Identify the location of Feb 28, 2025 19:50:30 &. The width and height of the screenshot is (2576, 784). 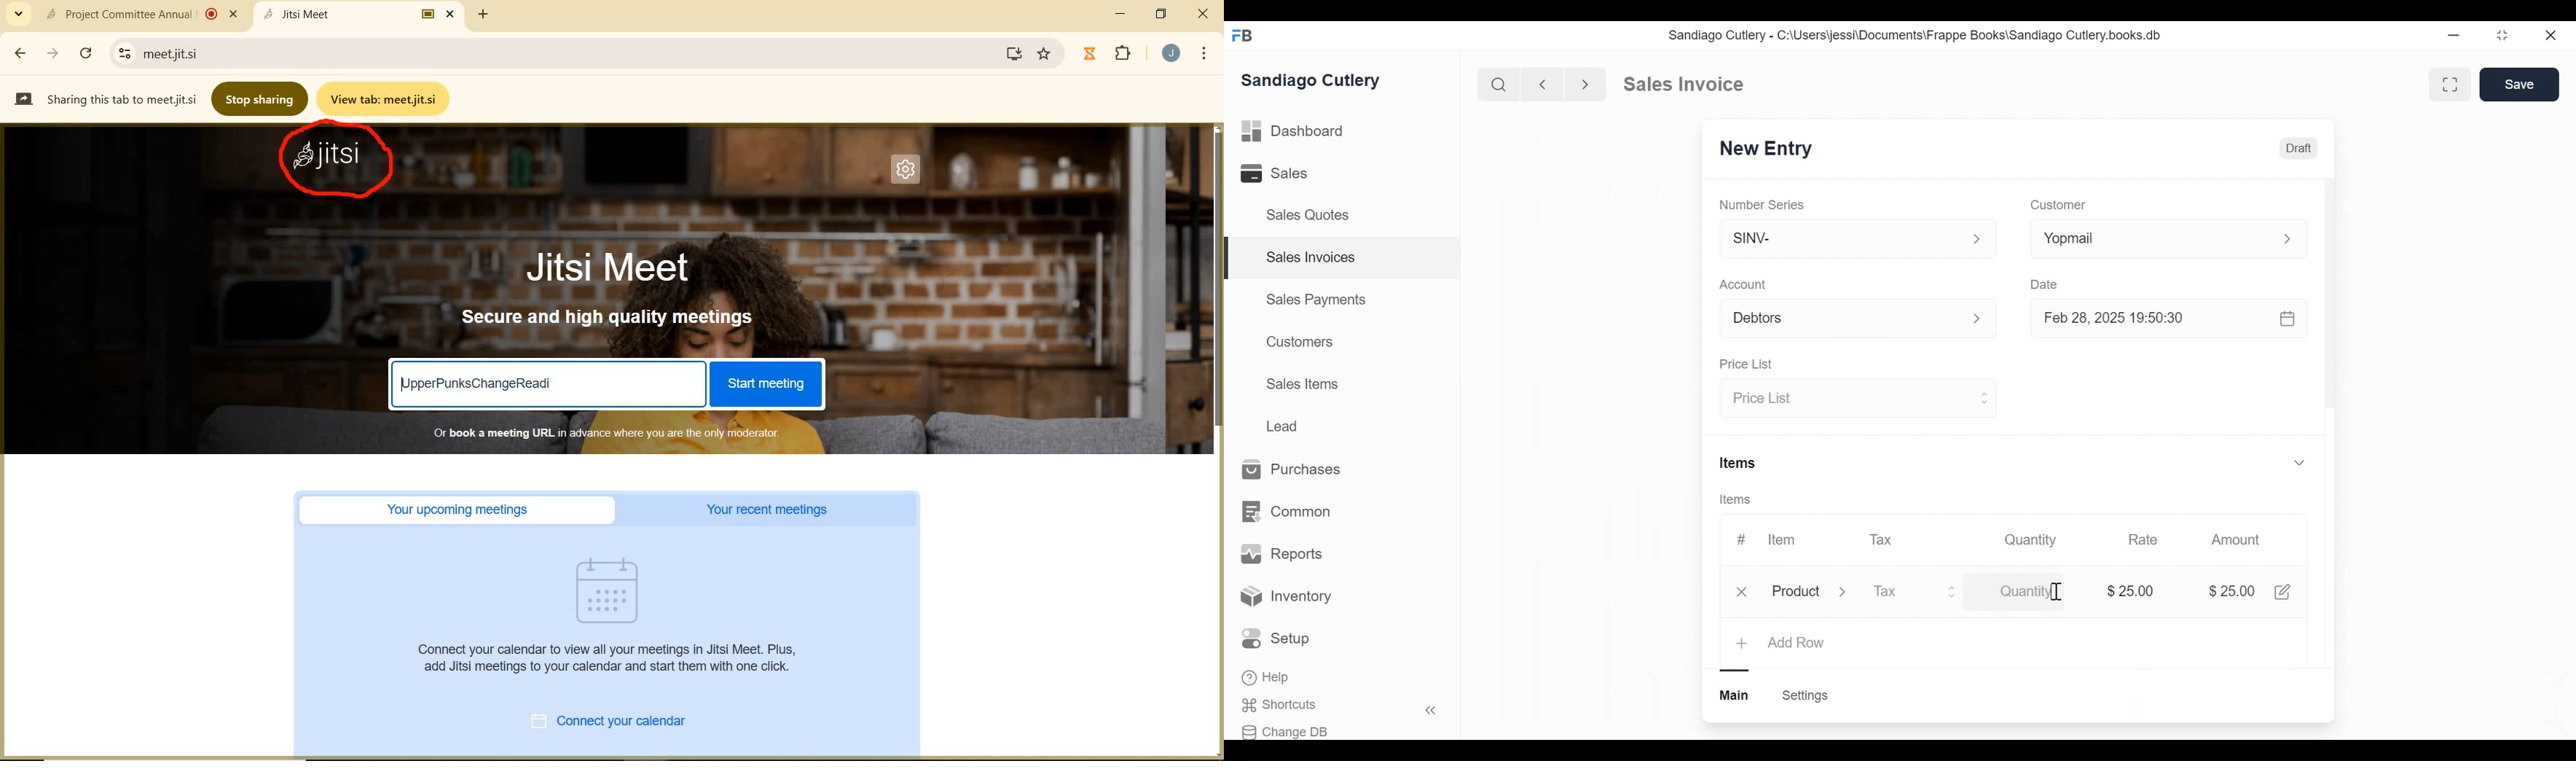
(2172, 320).